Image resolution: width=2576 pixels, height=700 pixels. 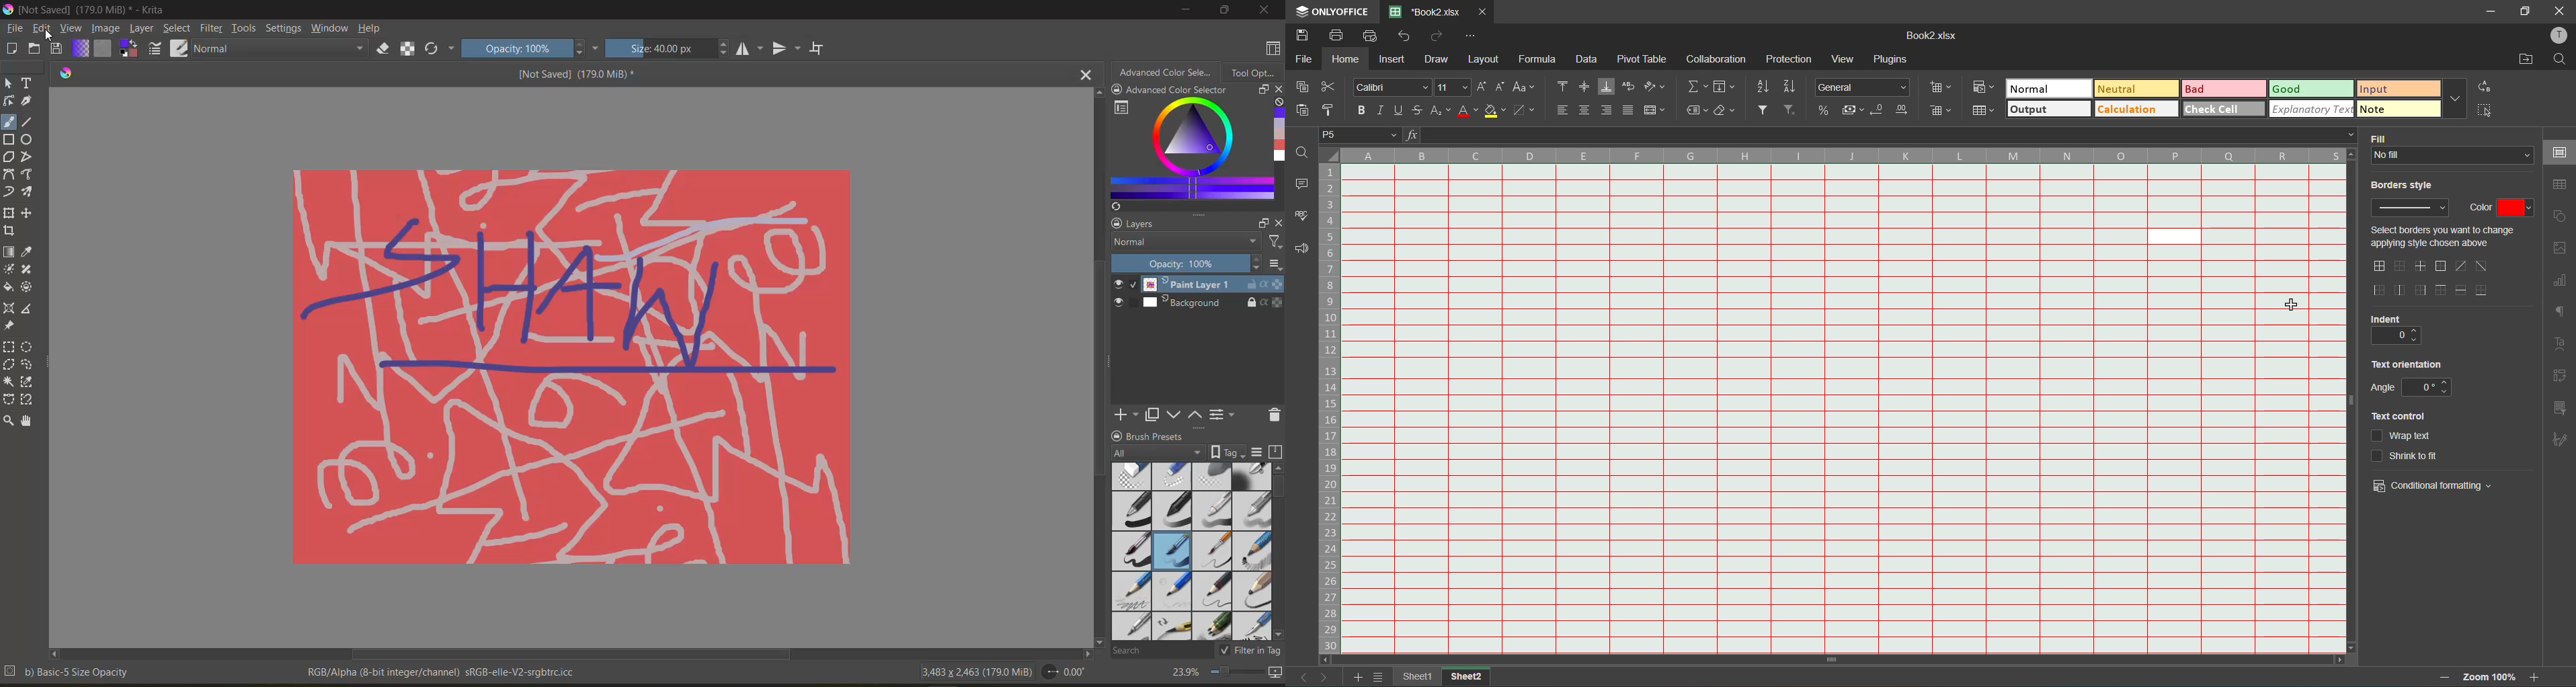 I want to click on clear filter, so click(x=1792, y=113).